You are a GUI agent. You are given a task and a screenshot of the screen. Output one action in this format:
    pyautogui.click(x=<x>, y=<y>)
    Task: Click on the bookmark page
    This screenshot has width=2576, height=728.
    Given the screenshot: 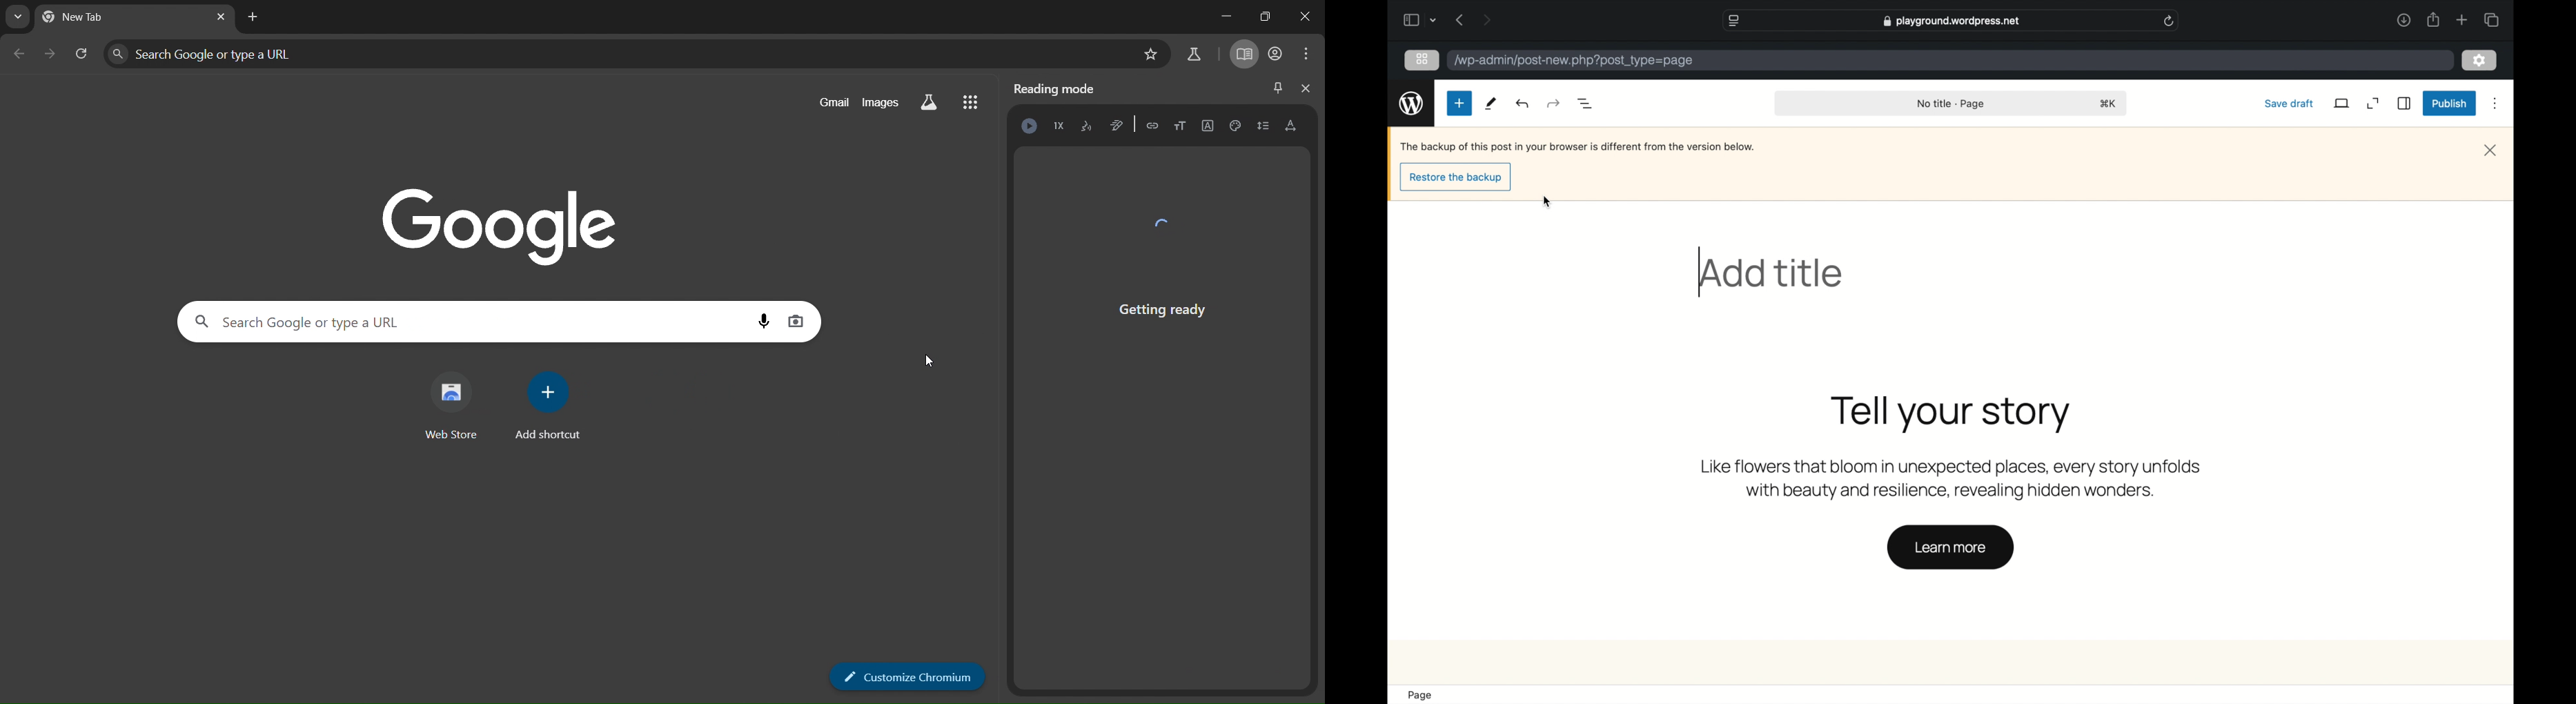 What is the action you would take?
    pyautogui.click(x=1150, y=52)
    